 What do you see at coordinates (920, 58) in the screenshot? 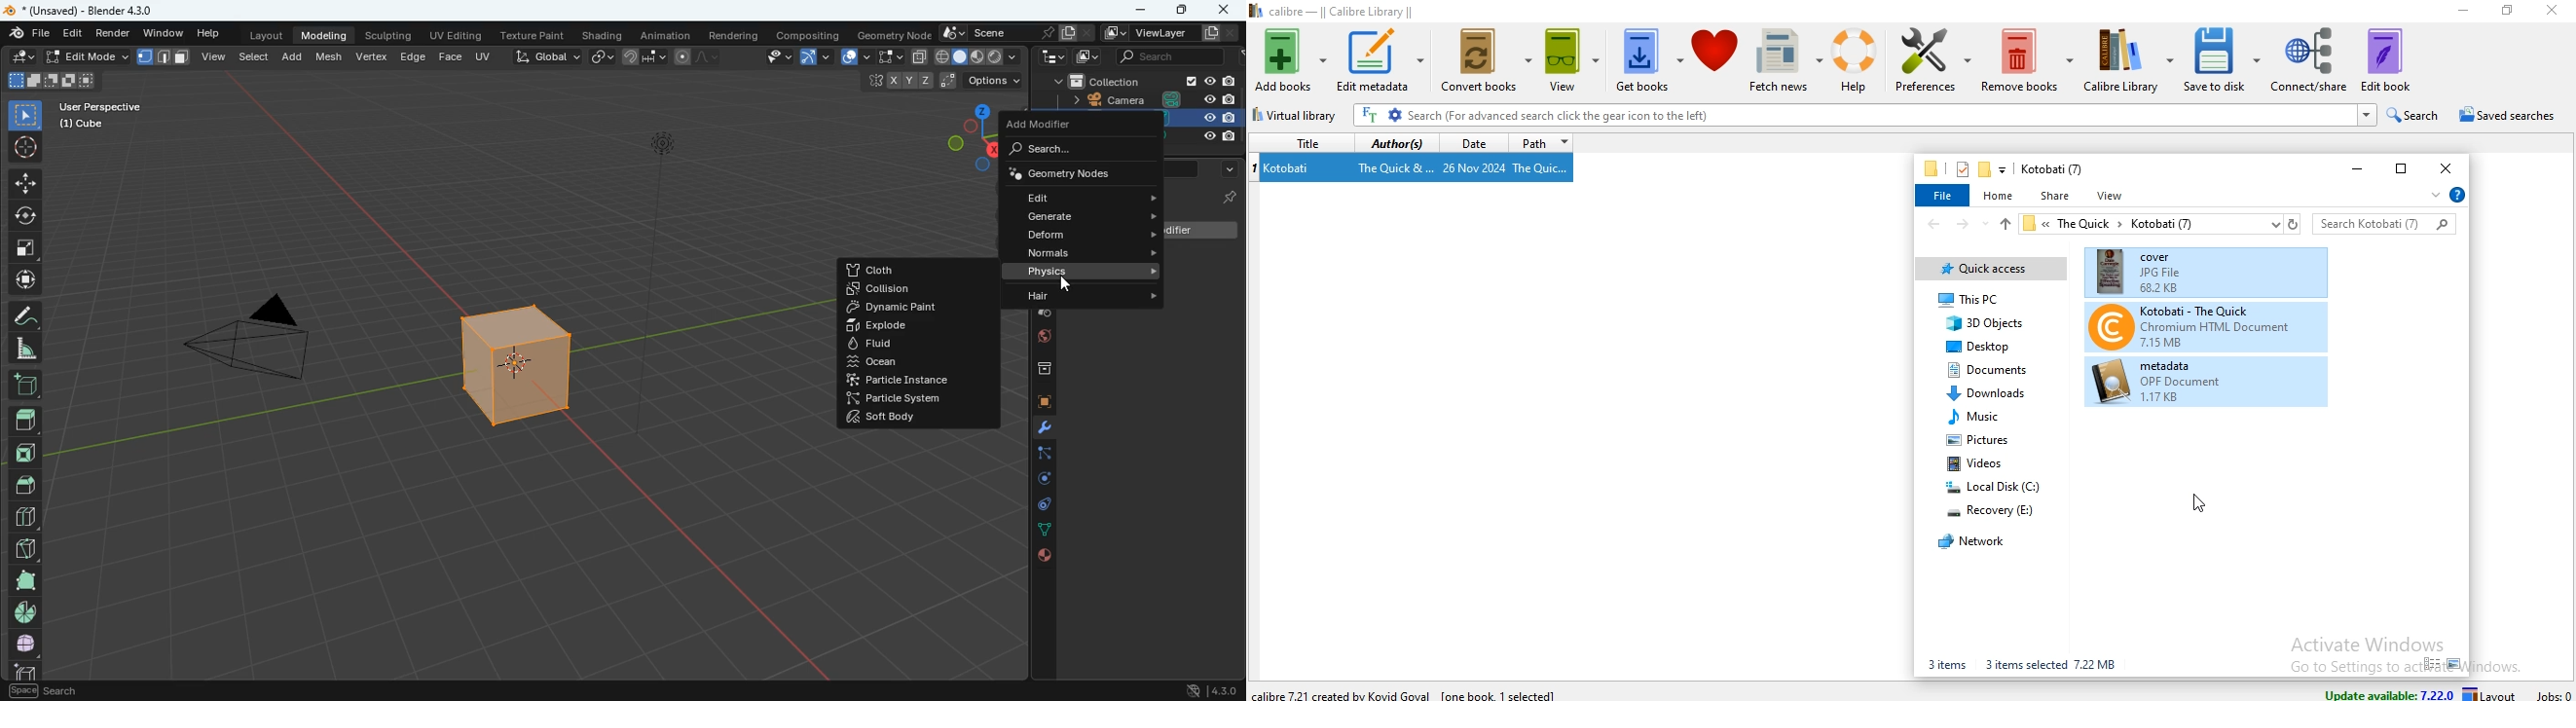
I see `copy` at bounding box center [920, 58].